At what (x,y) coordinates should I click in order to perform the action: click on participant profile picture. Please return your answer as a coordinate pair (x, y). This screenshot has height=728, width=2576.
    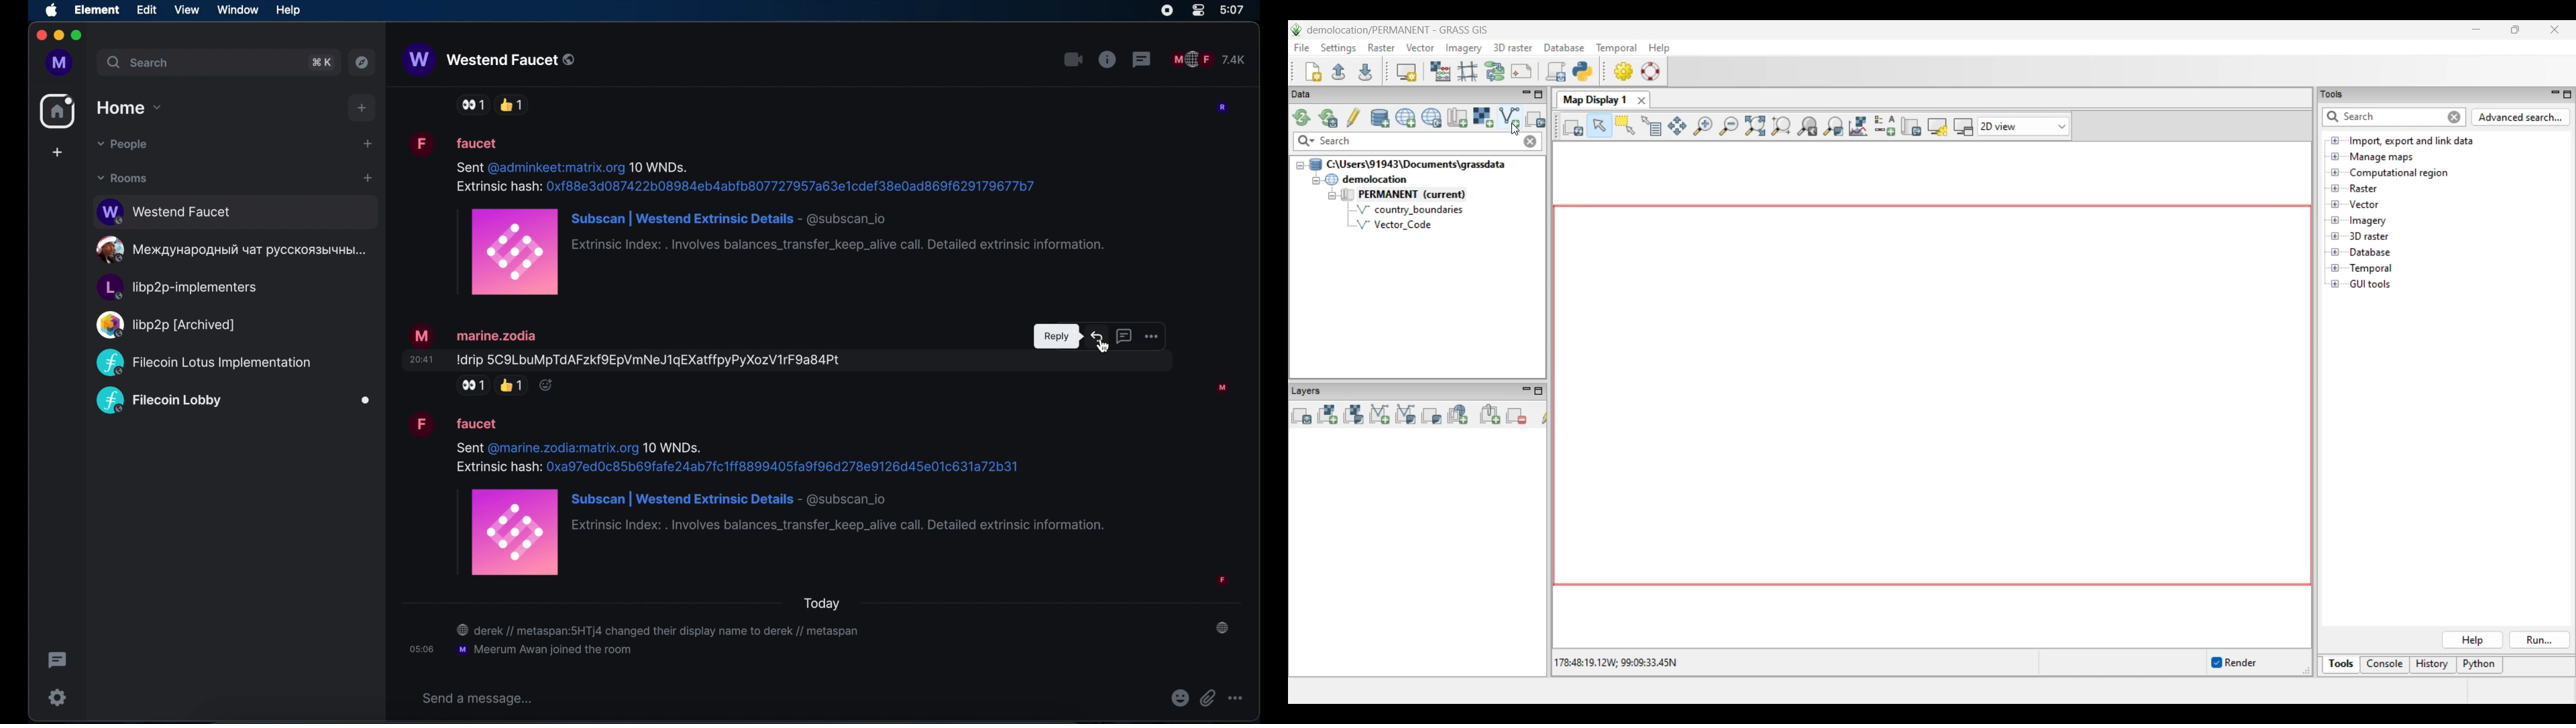
    Looking at the image, I should click on (1222, 579).